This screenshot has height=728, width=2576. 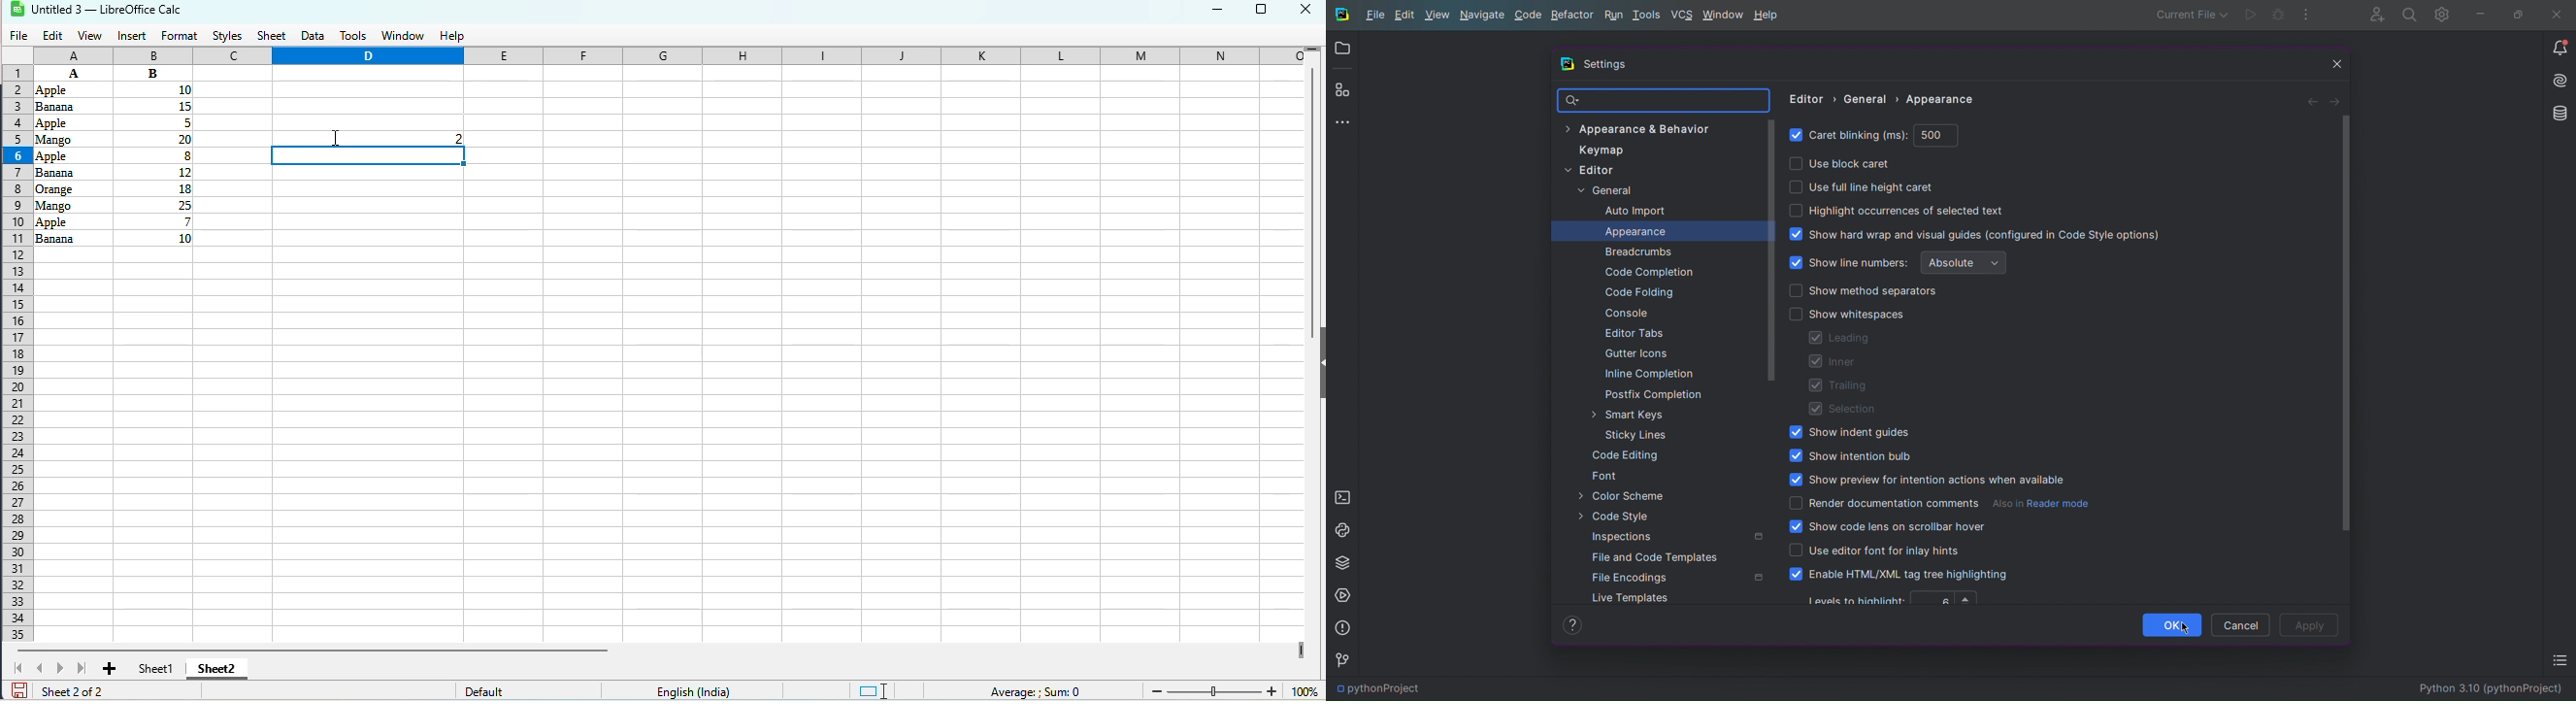 I want to click on default, so click(x=484, y=687).